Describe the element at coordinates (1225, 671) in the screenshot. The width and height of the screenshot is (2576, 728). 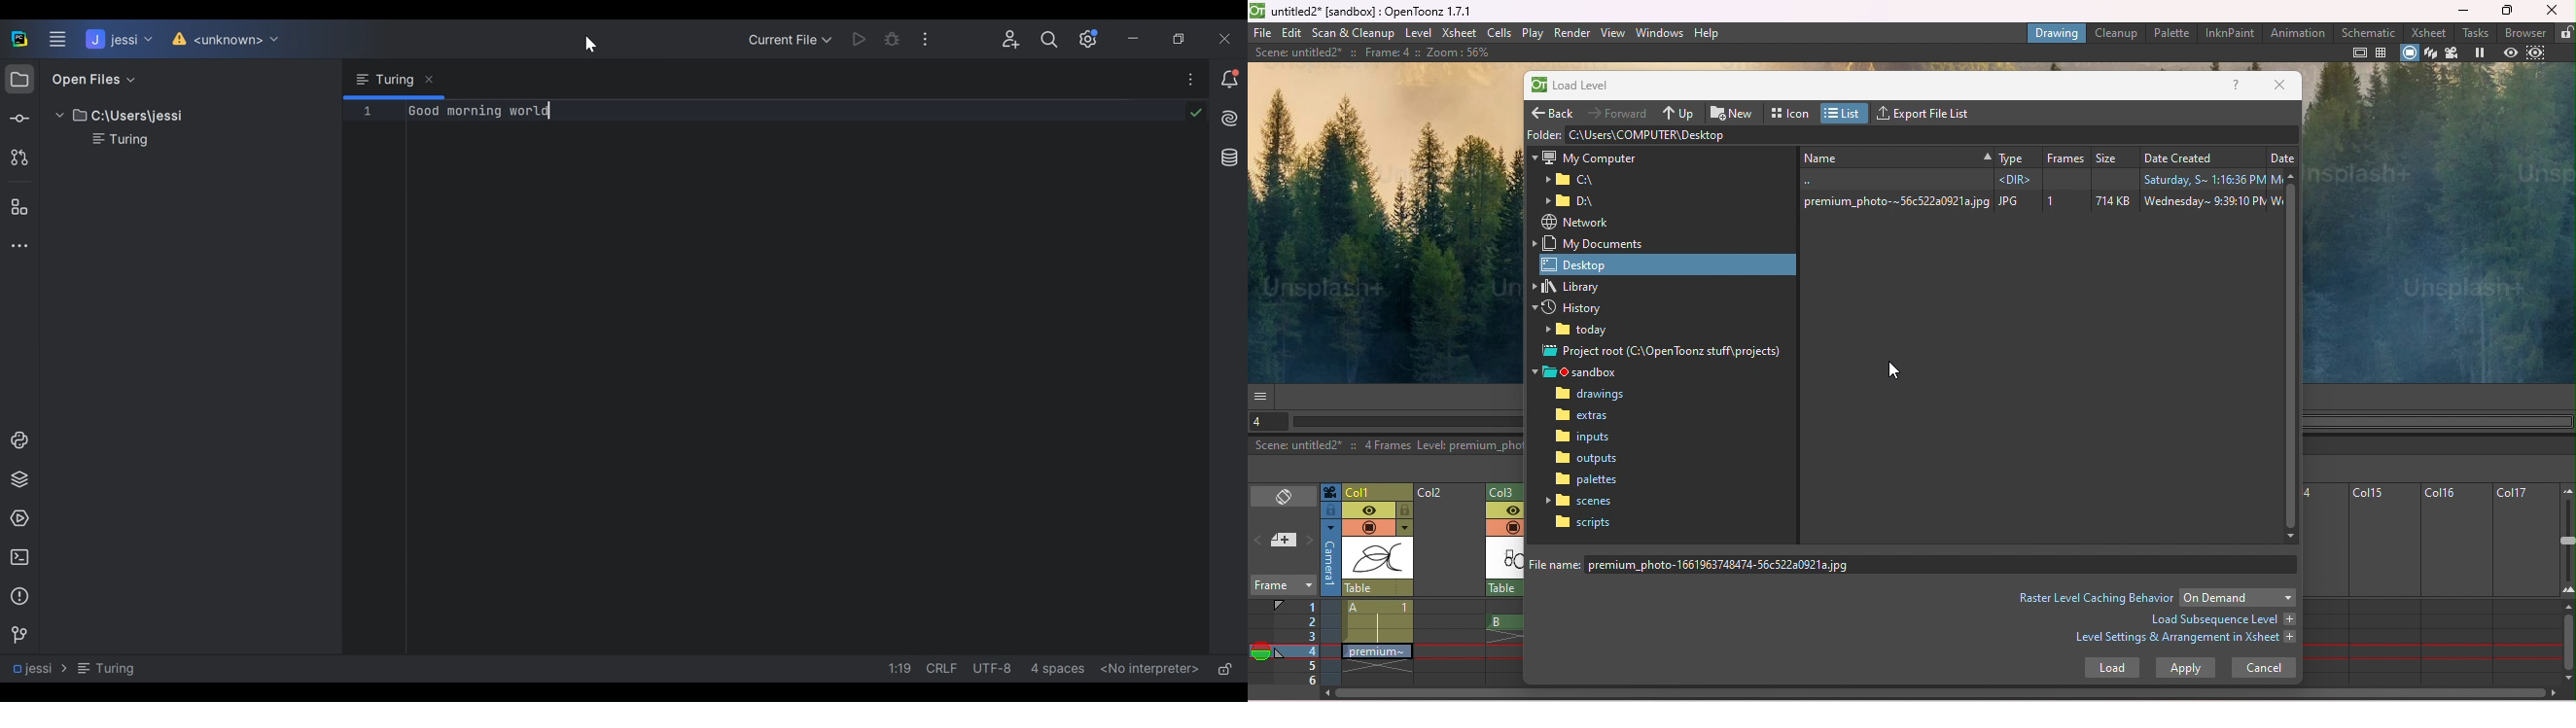
I see `(un)lock` at that location.